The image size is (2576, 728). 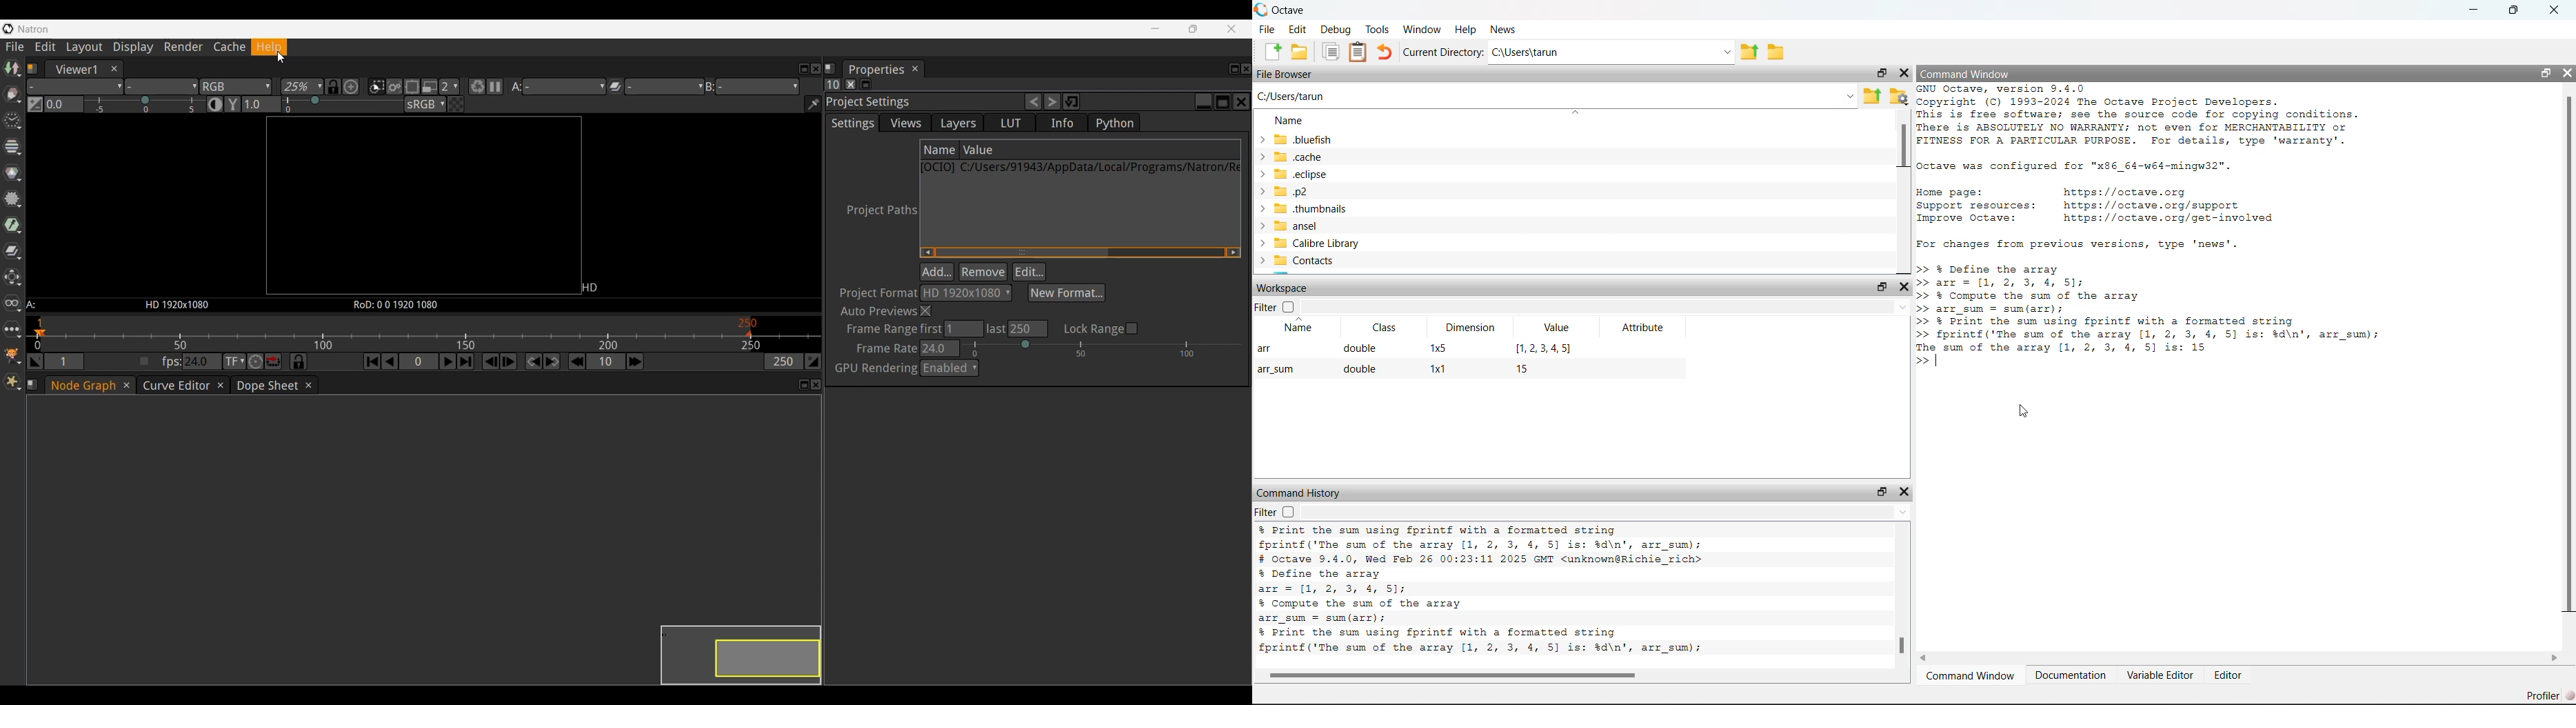 What do you see at coordinates (2030, 413) in the screenshot?
I see `Cursor` at bounding box center [2030, 413].